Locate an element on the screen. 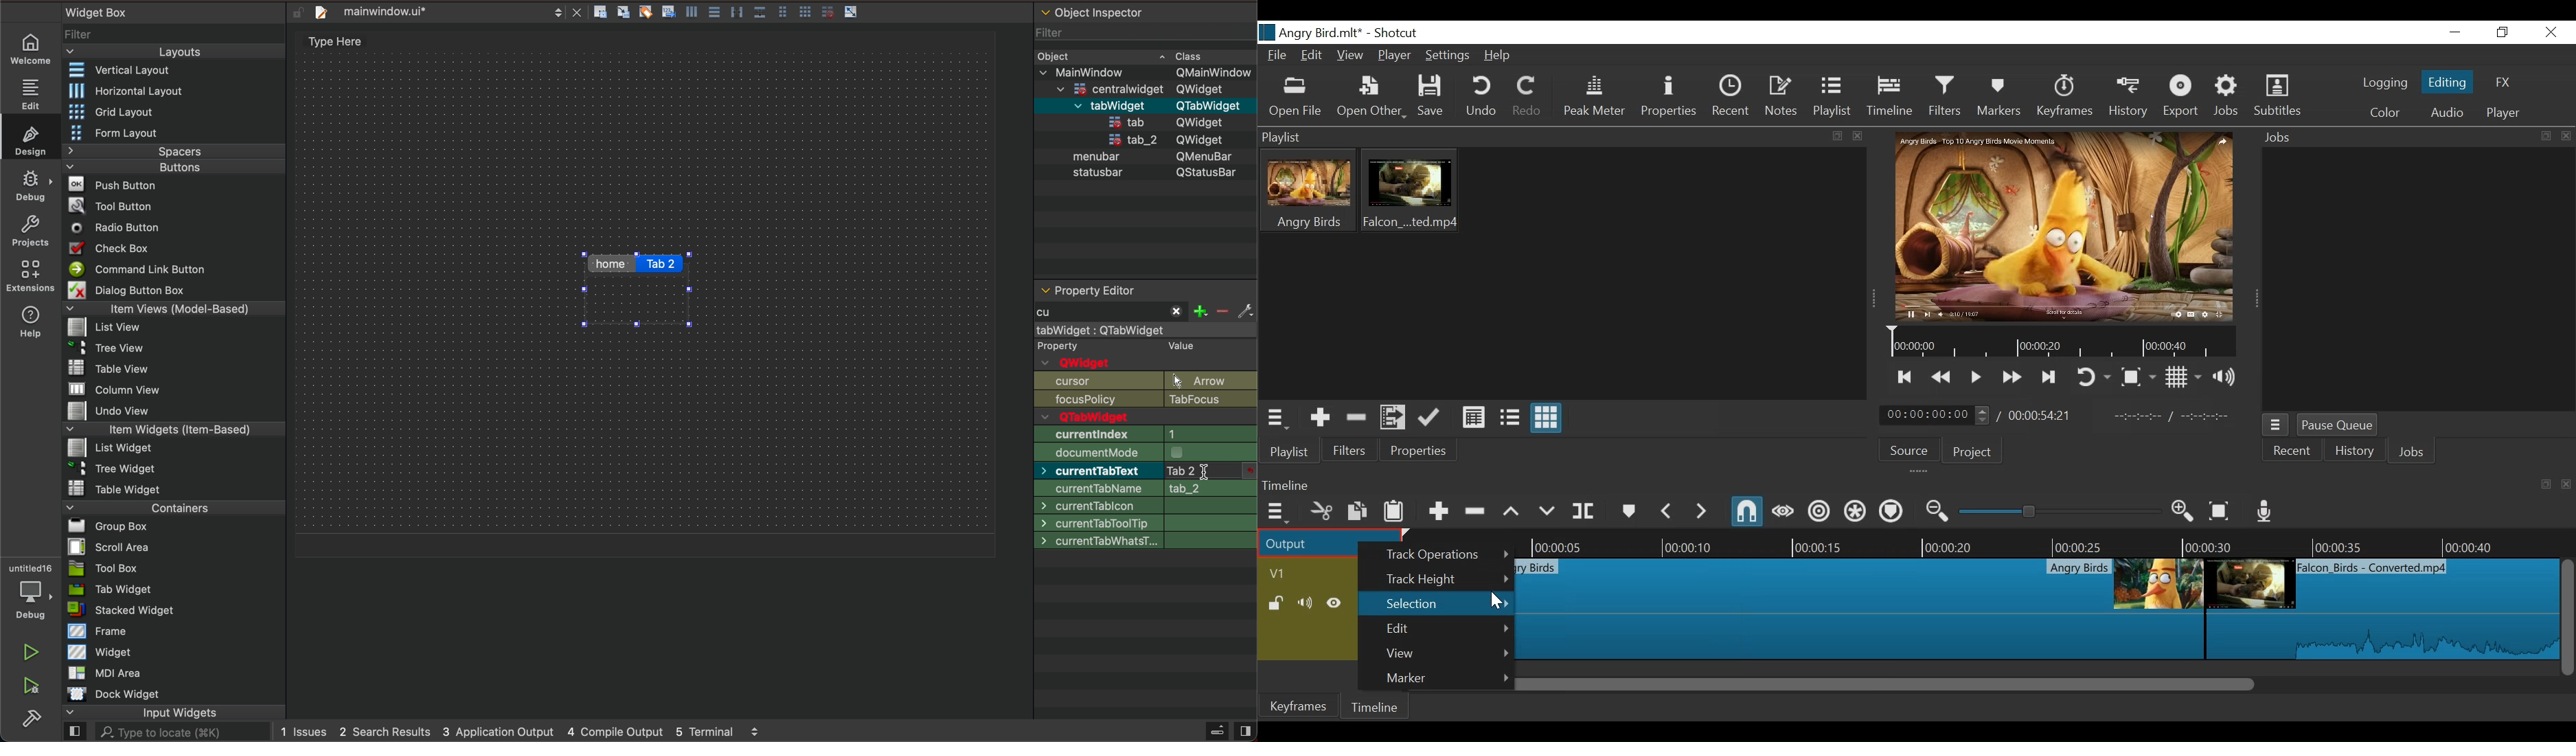 The width and height of the screenshot is (2576, 756). typing  is located at coordinates (1204, 472).